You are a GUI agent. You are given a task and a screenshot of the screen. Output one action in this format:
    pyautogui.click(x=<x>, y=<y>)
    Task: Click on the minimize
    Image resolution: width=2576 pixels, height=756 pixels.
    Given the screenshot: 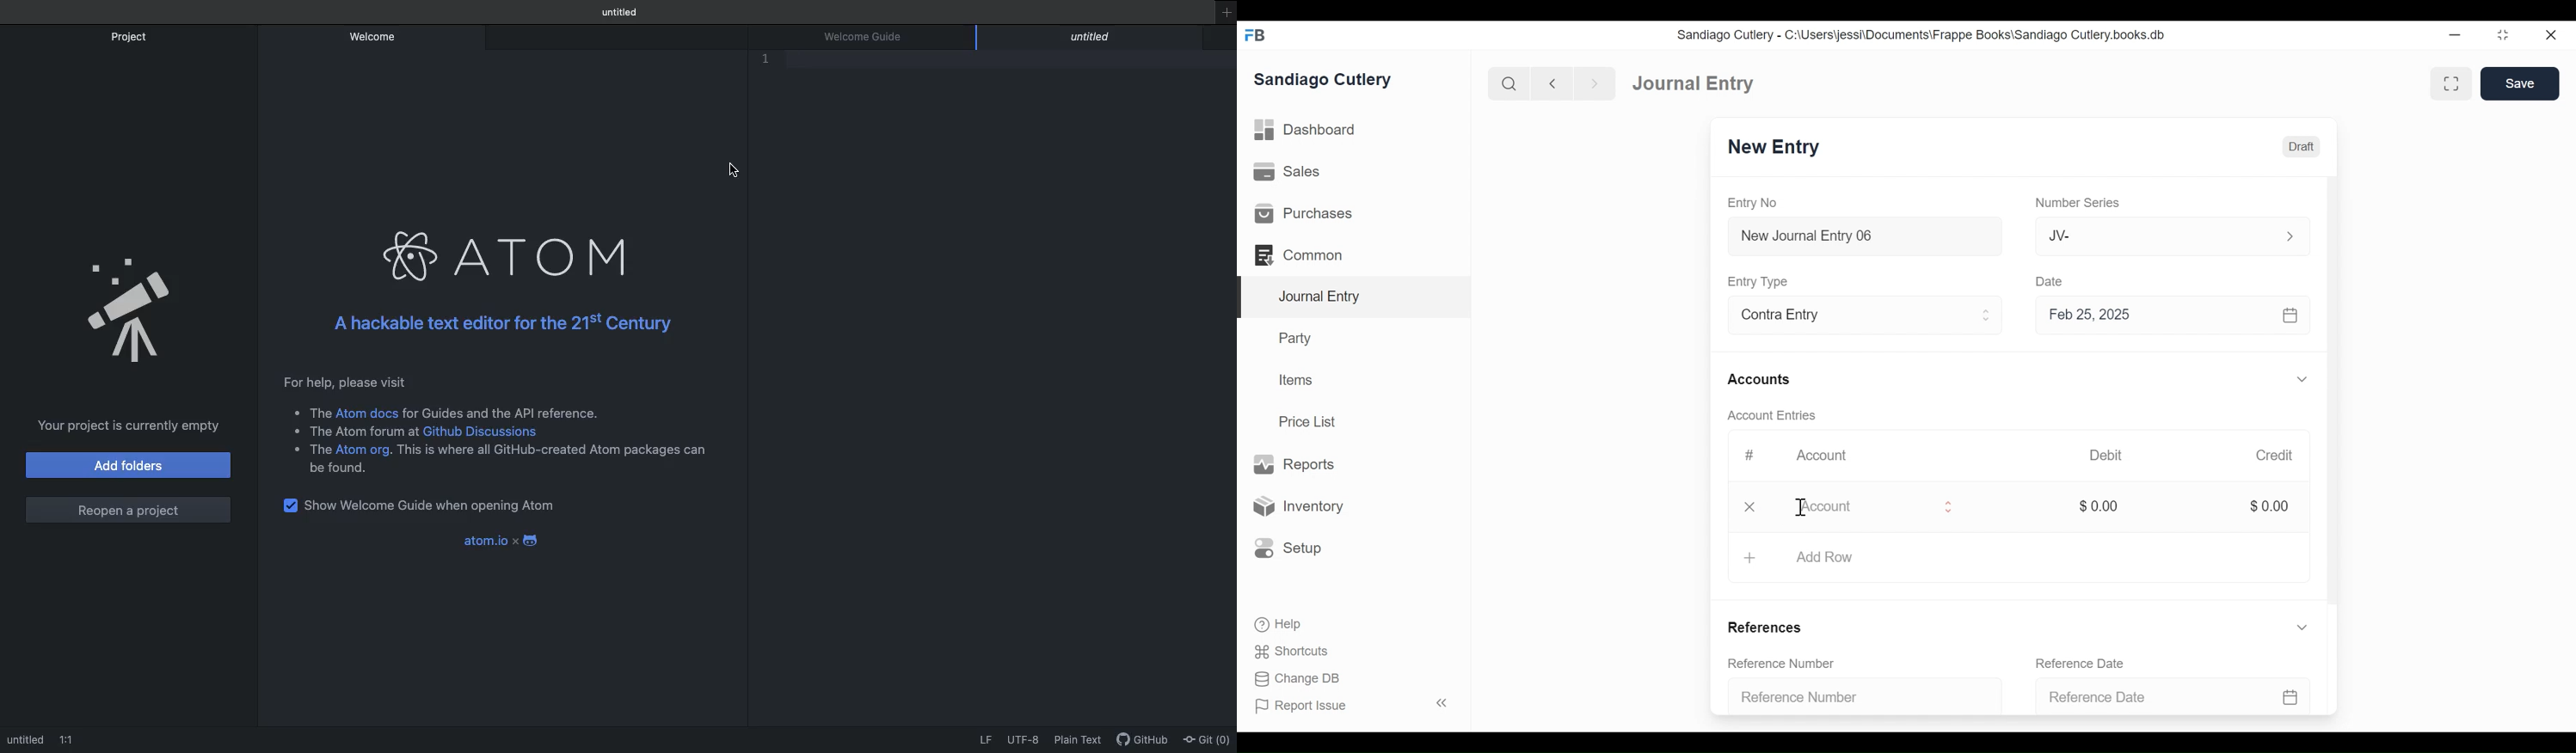 What is the action you would take?
    pyautogui.click(x=2456, y=34)
    